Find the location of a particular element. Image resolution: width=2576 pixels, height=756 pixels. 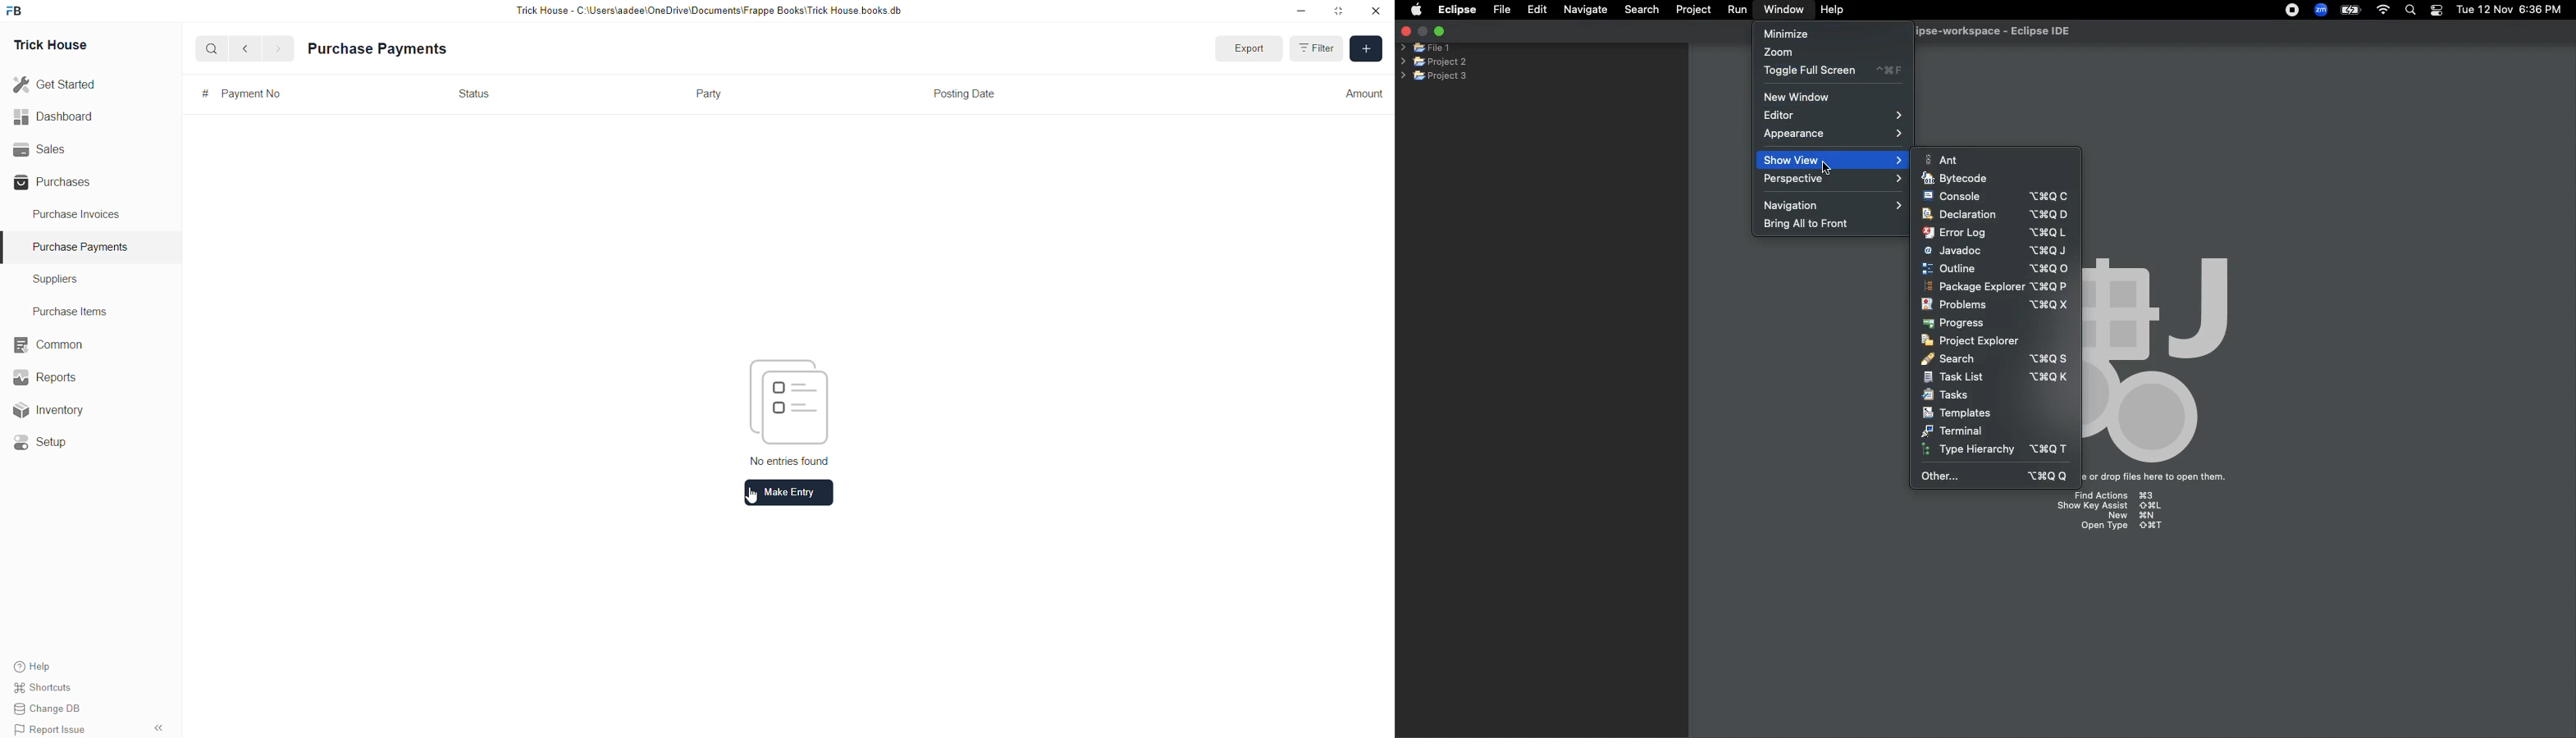

common is located at coordinates (51, 345).